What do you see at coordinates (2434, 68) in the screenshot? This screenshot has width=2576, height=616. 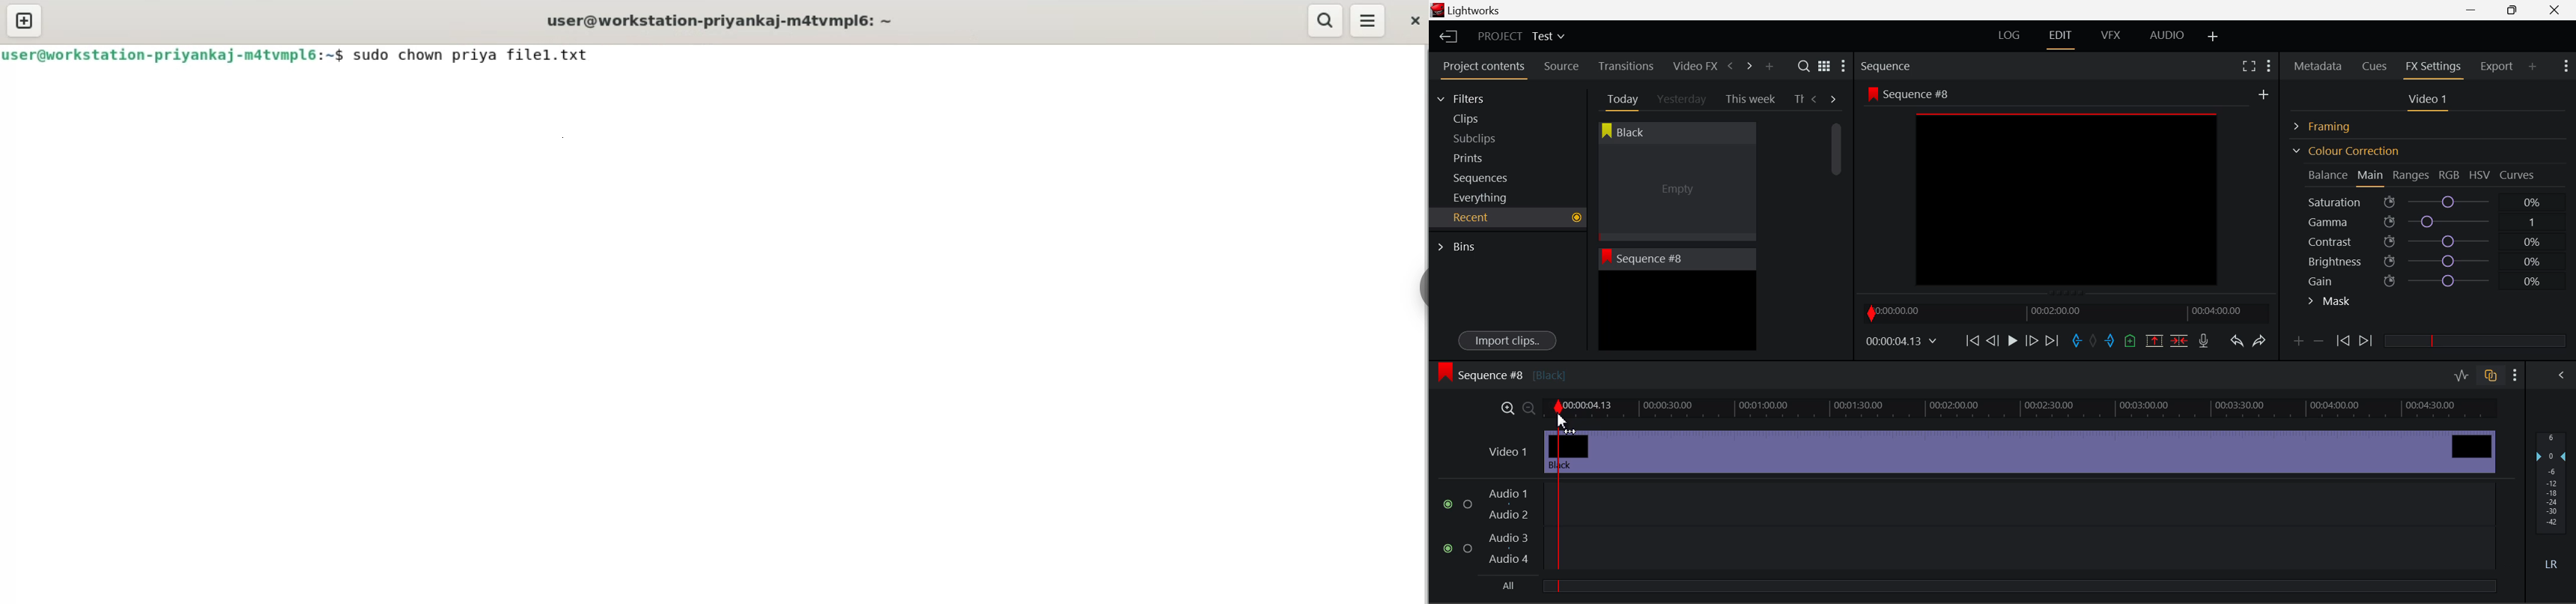 I see `FX Settings Panel Open` at bounding box center [2434, 68].